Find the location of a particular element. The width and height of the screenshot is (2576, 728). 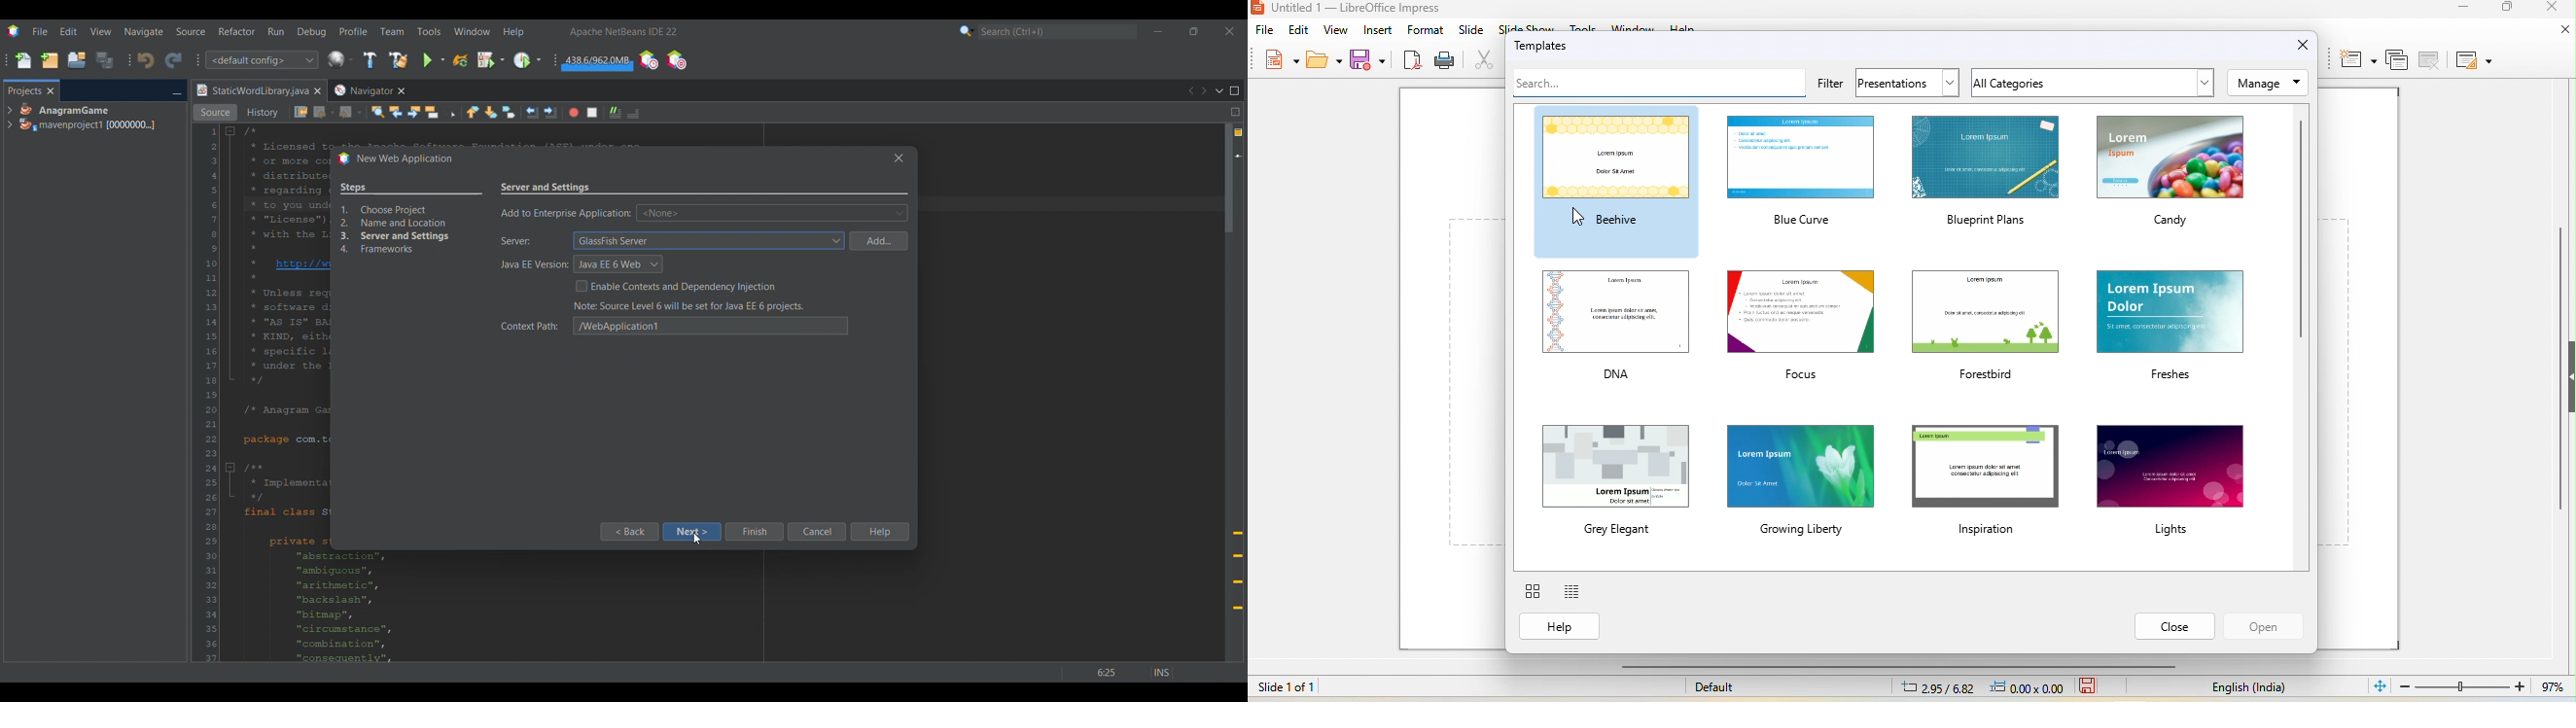

vertical scroll bar is located at coordinates (2559, 371).